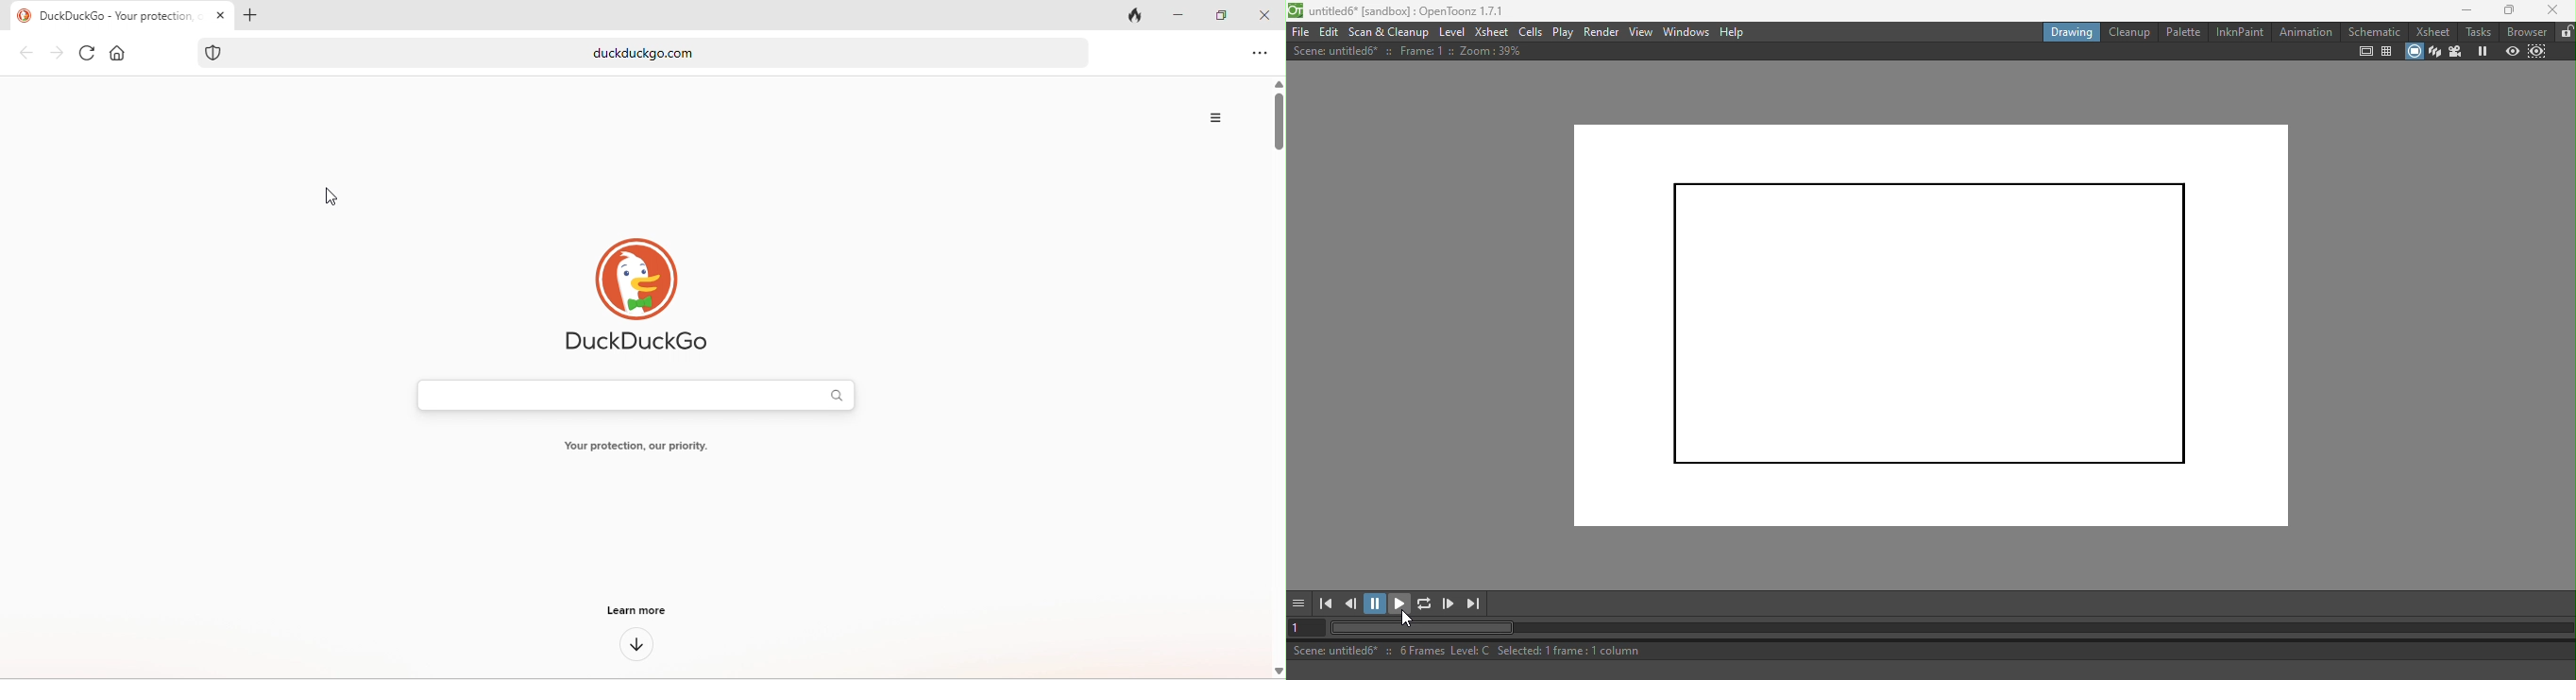  What do you see at coordinates (2415, 50) in the screenshot?
I see `Camera stand view` at bounding box center [2415, 50].